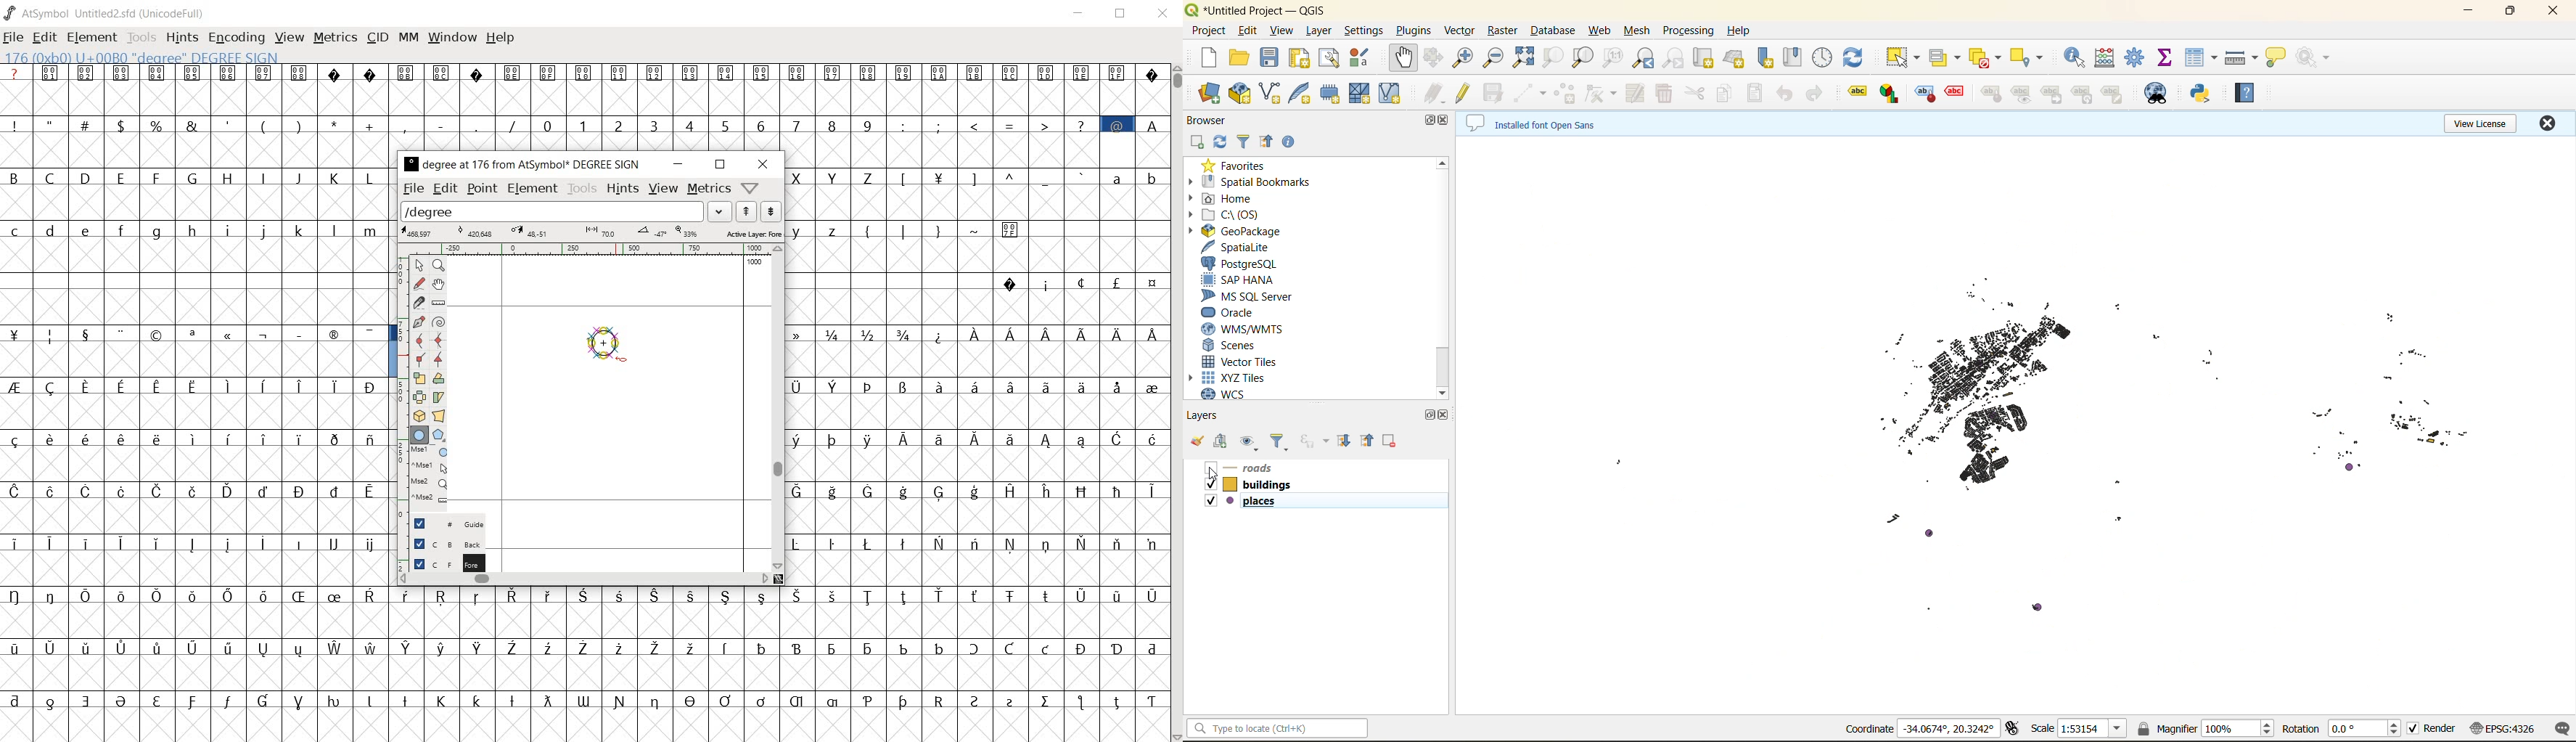 The image size is (2576, 756). What do you see at coordinates (1791, 55) in the screenshot?
I see `show spatial bookmark` at bounding box center [1791, 55].